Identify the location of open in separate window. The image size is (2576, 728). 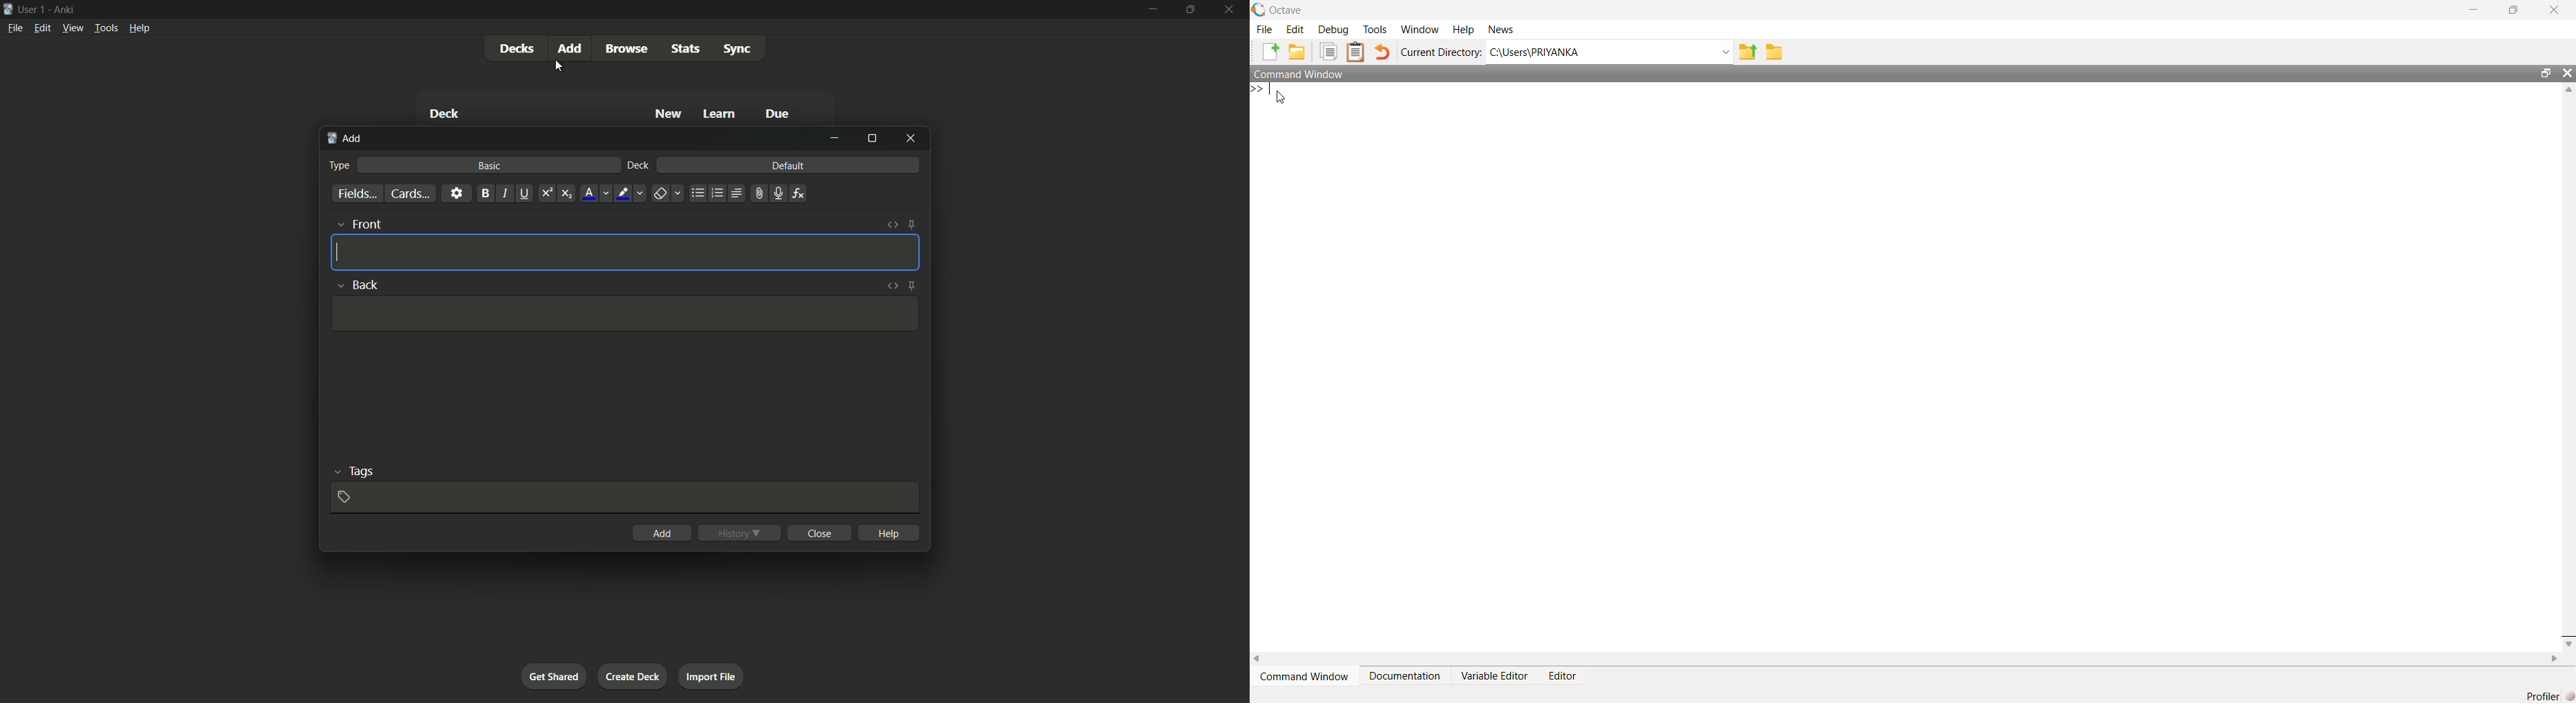
(2545, 71).